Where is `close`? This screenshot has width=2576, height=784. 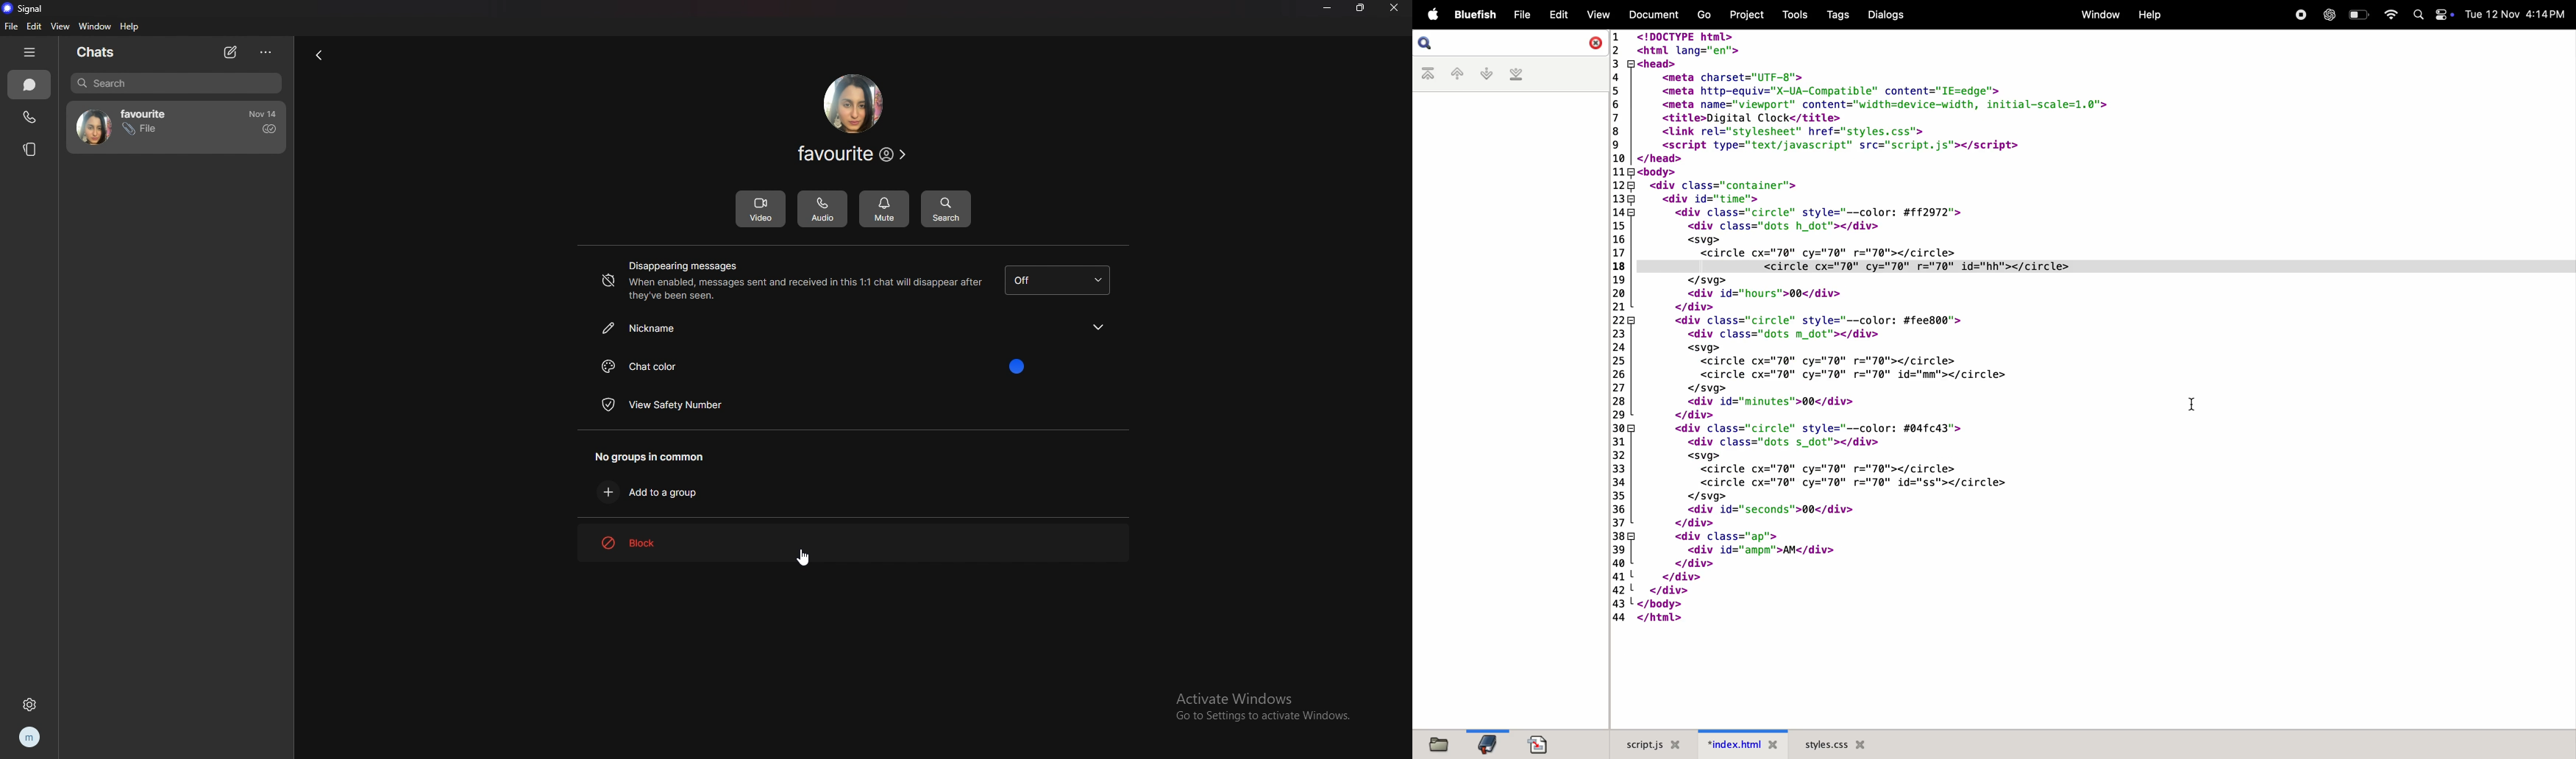
close is located at coordinates (1397, 8).